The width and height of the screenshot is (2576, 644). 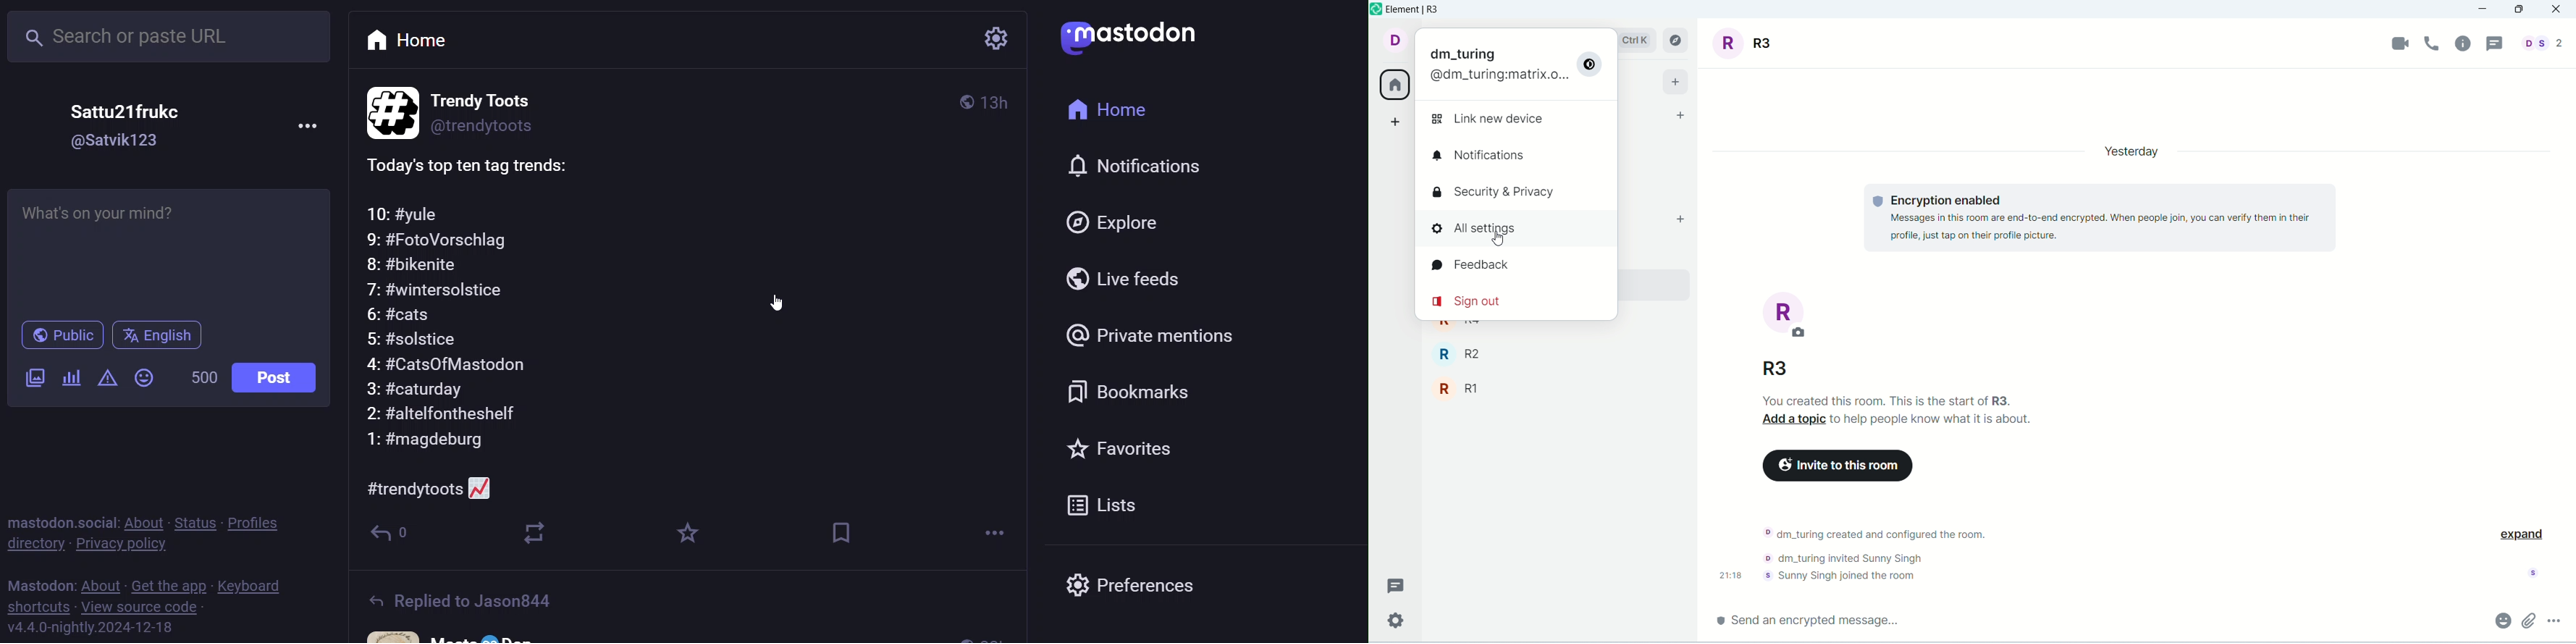 I want to click on options, so click(x=2553, y=619).